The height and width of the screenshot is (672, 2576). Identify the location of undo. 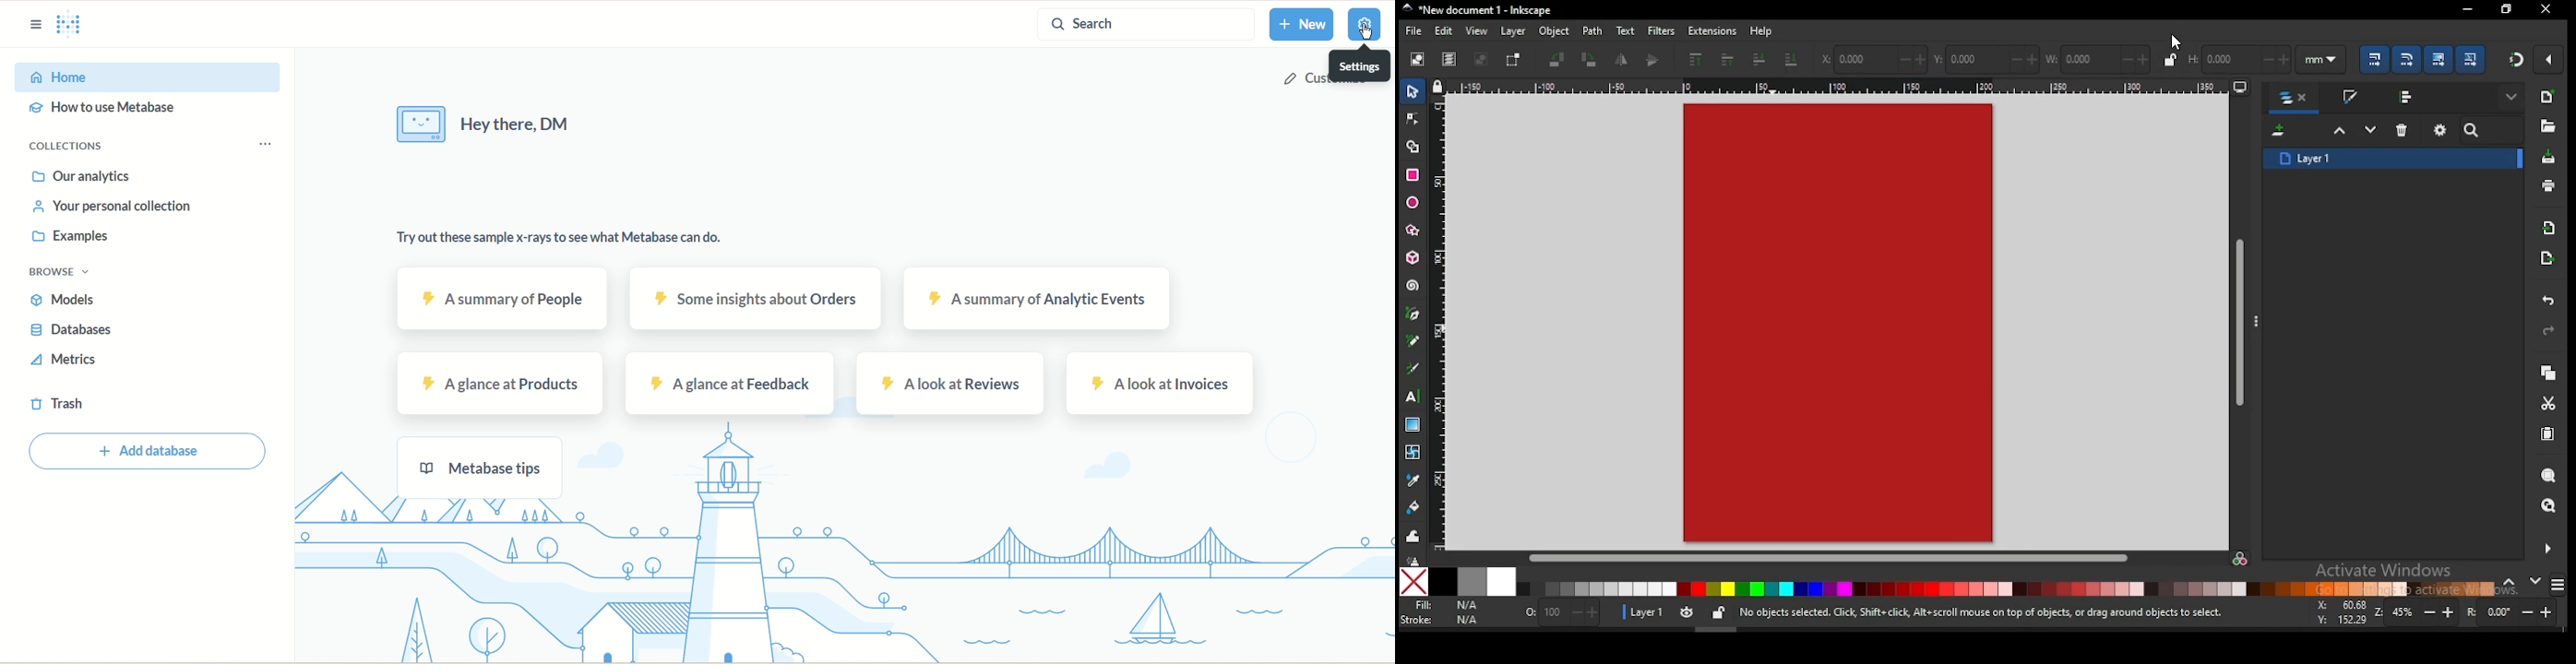
(2548, 302).